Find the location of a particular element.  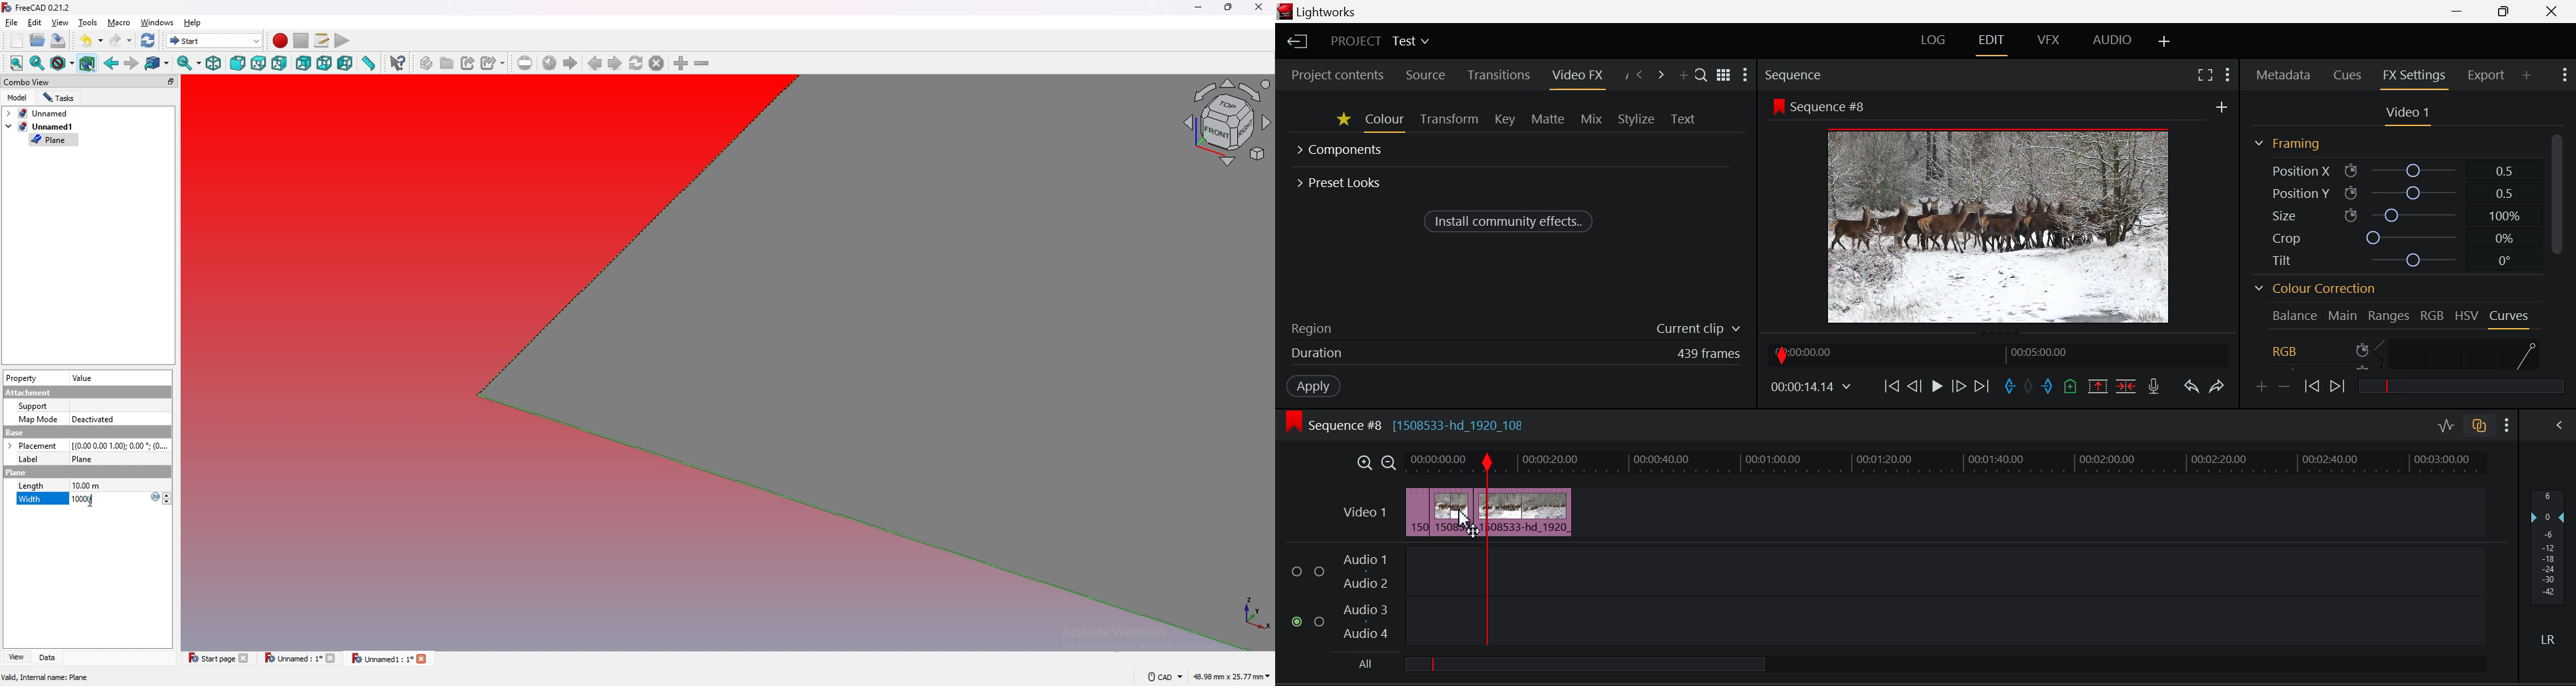

Crop is located at coordinates (2390, 237).